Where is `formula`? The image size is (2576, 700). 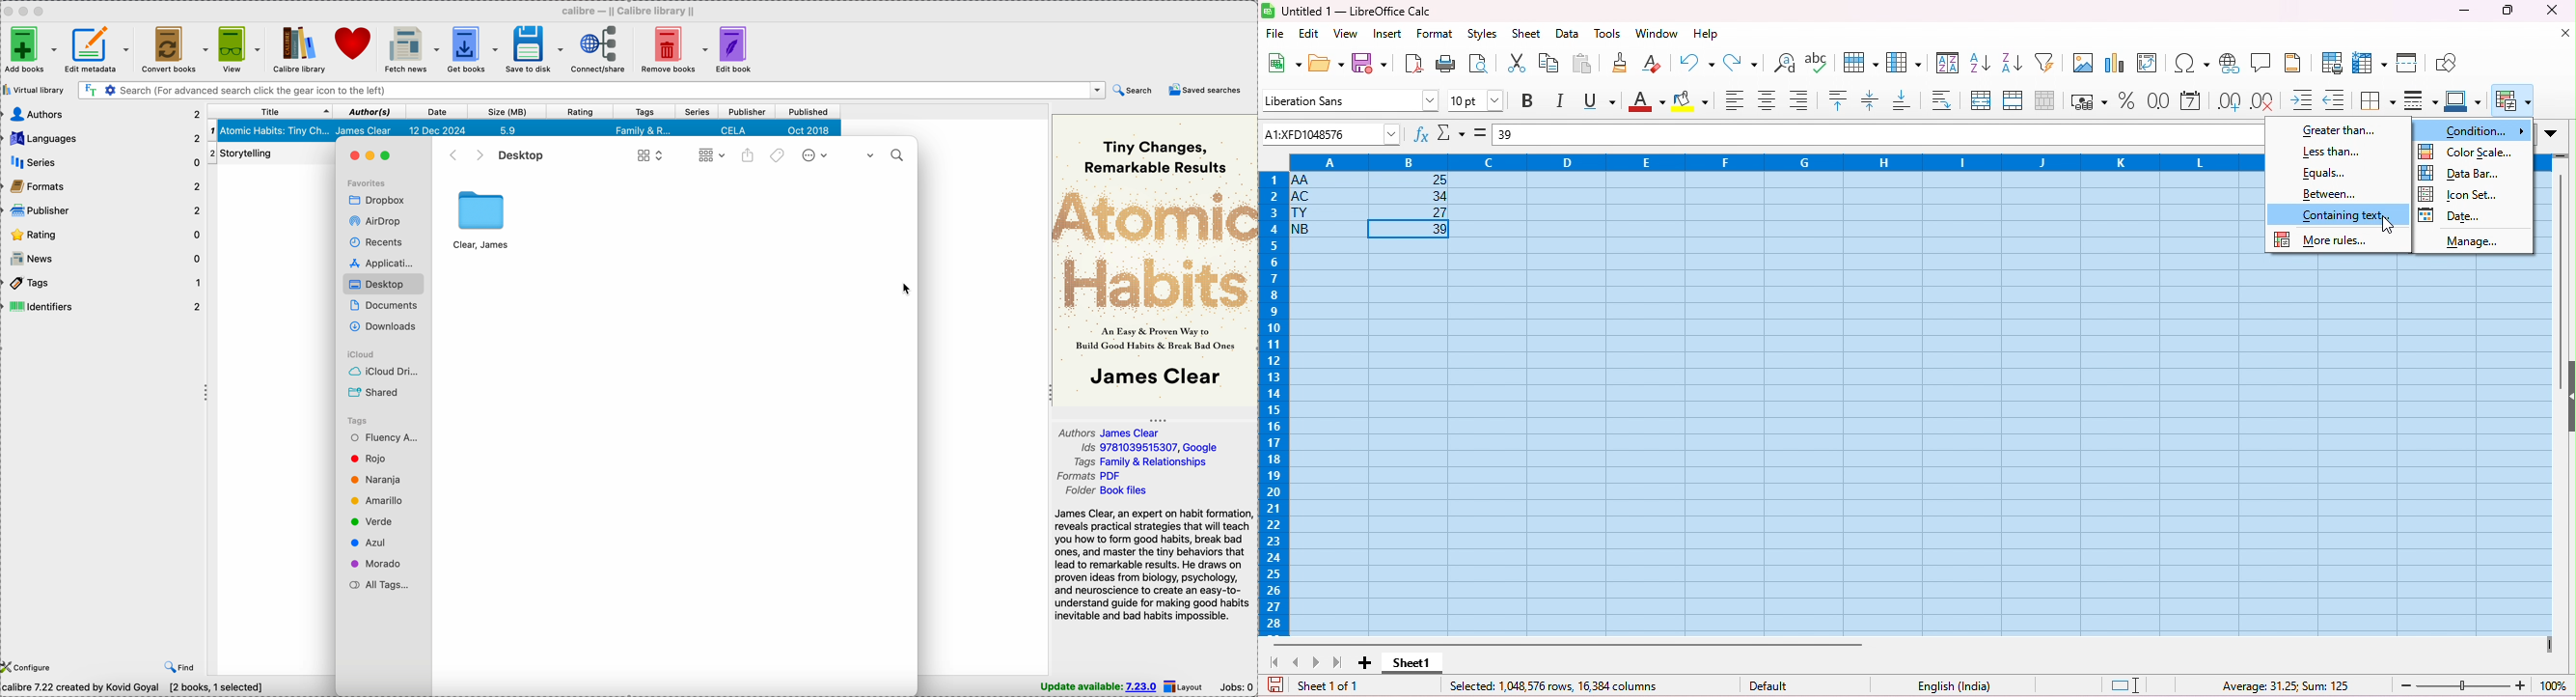
formula is located at coordinates (2287, 687).